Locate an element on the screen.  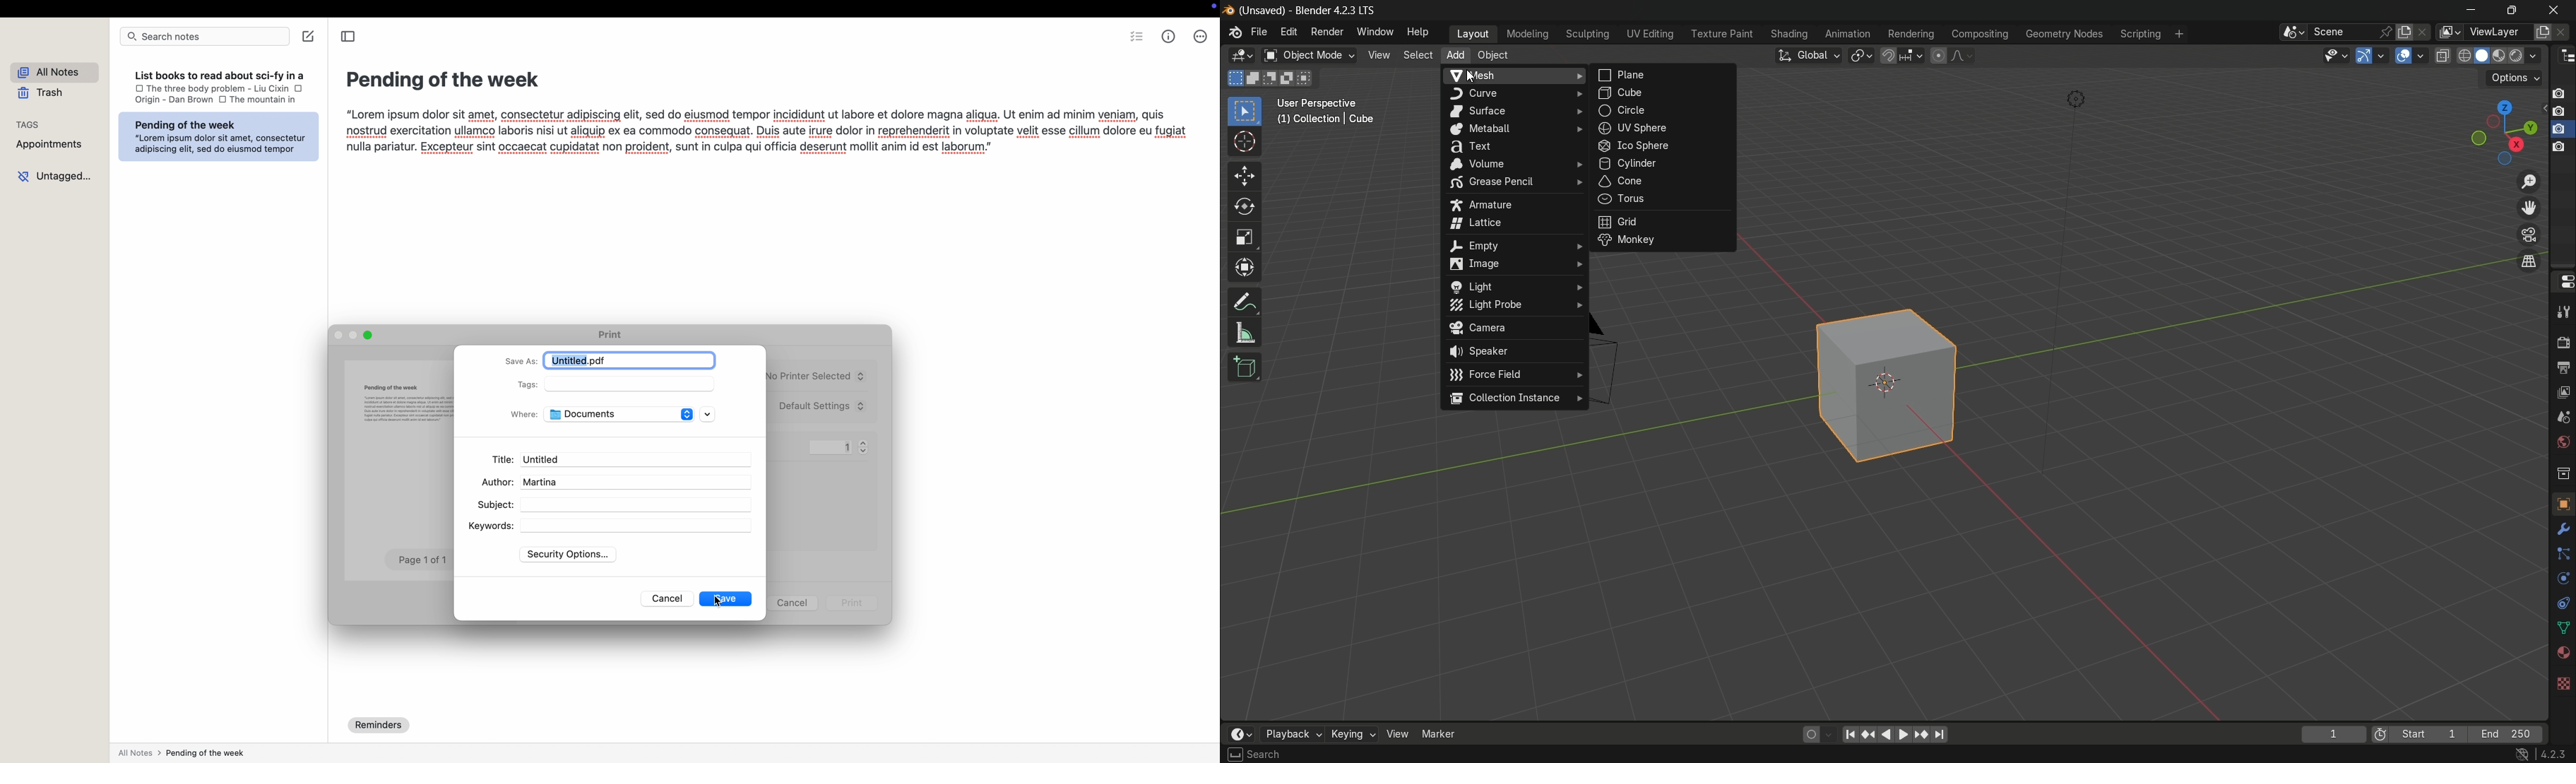
speaker is located at coordinates (1514, 352).